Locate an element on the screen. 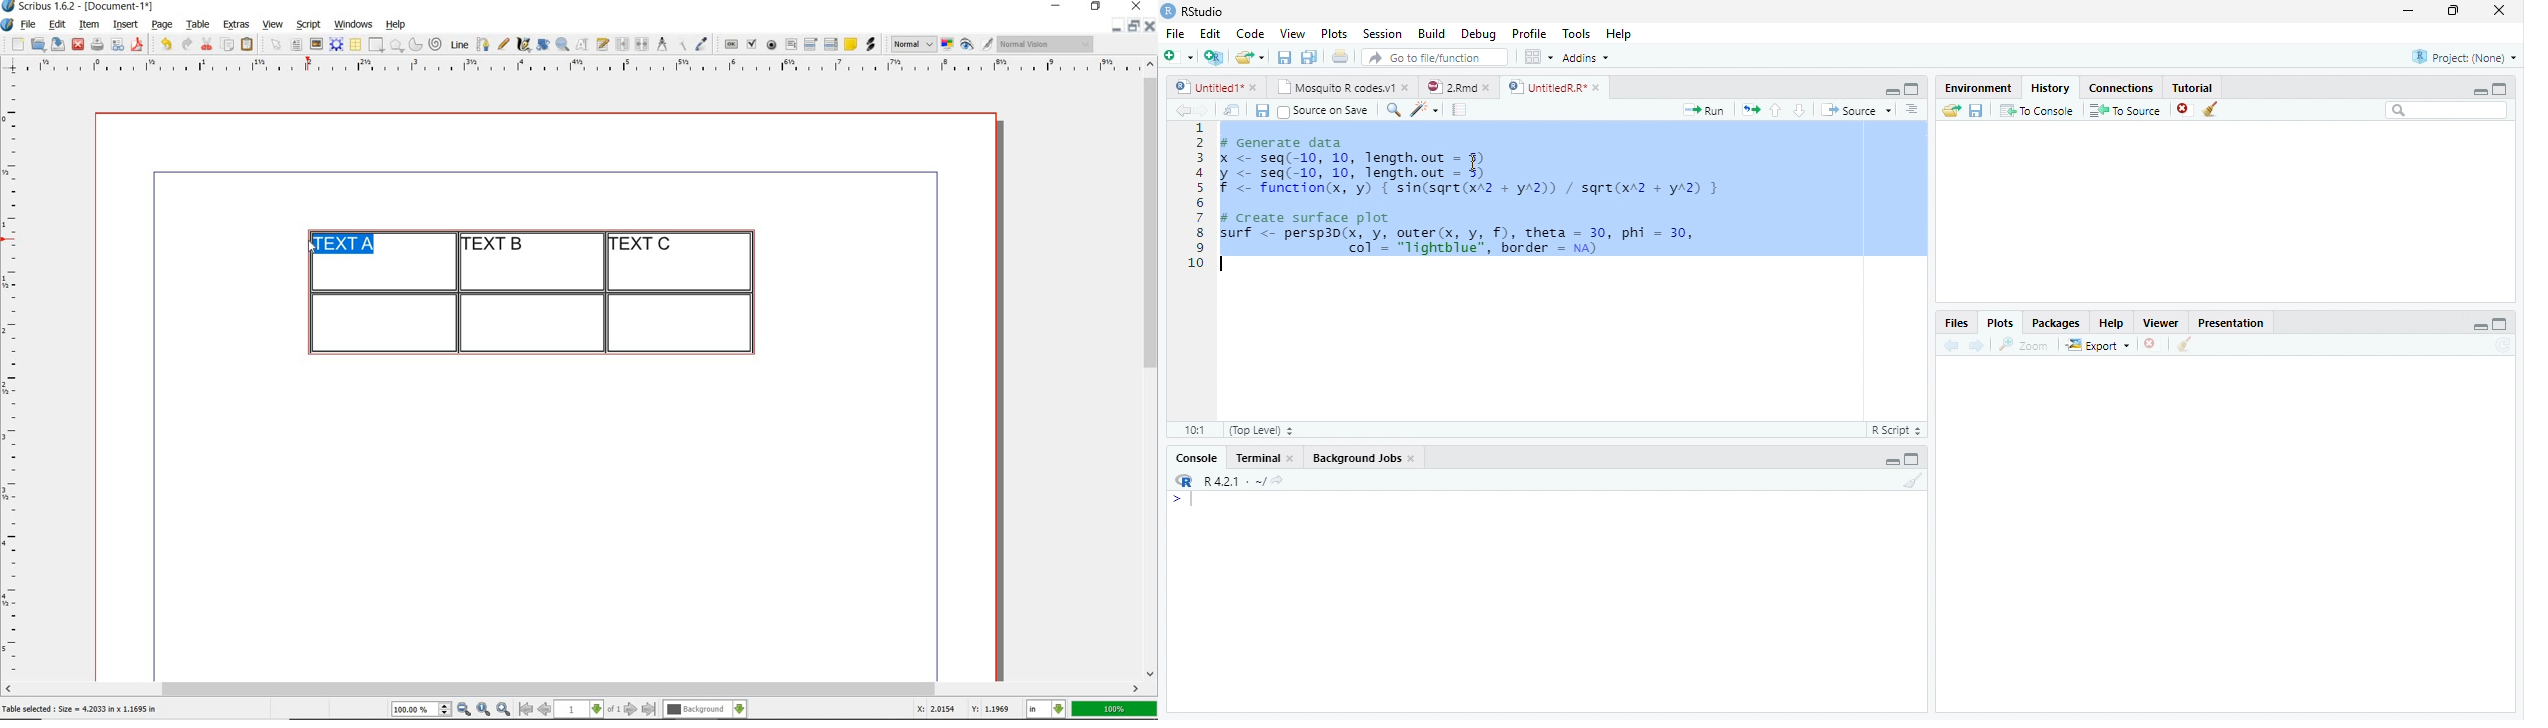  Search bar is located at coordinates (2446, 110).